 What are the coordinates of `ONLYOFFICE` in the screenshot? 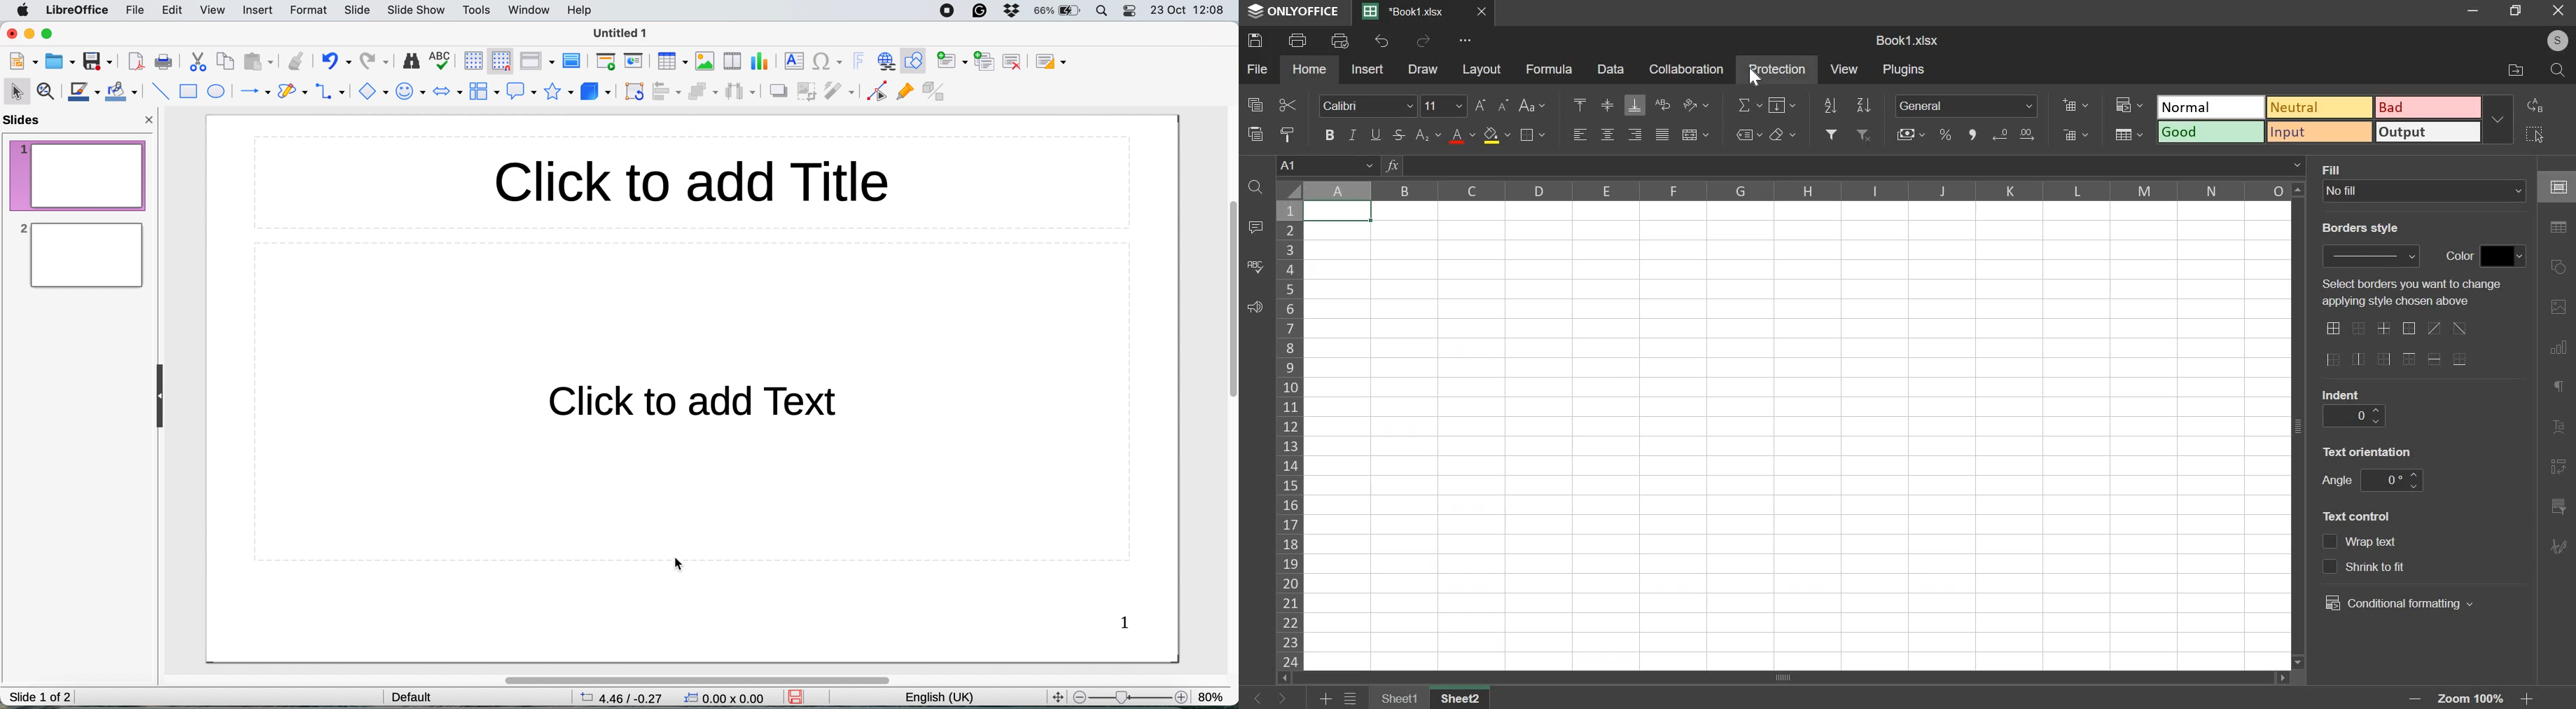 It's located at (1291, 12).